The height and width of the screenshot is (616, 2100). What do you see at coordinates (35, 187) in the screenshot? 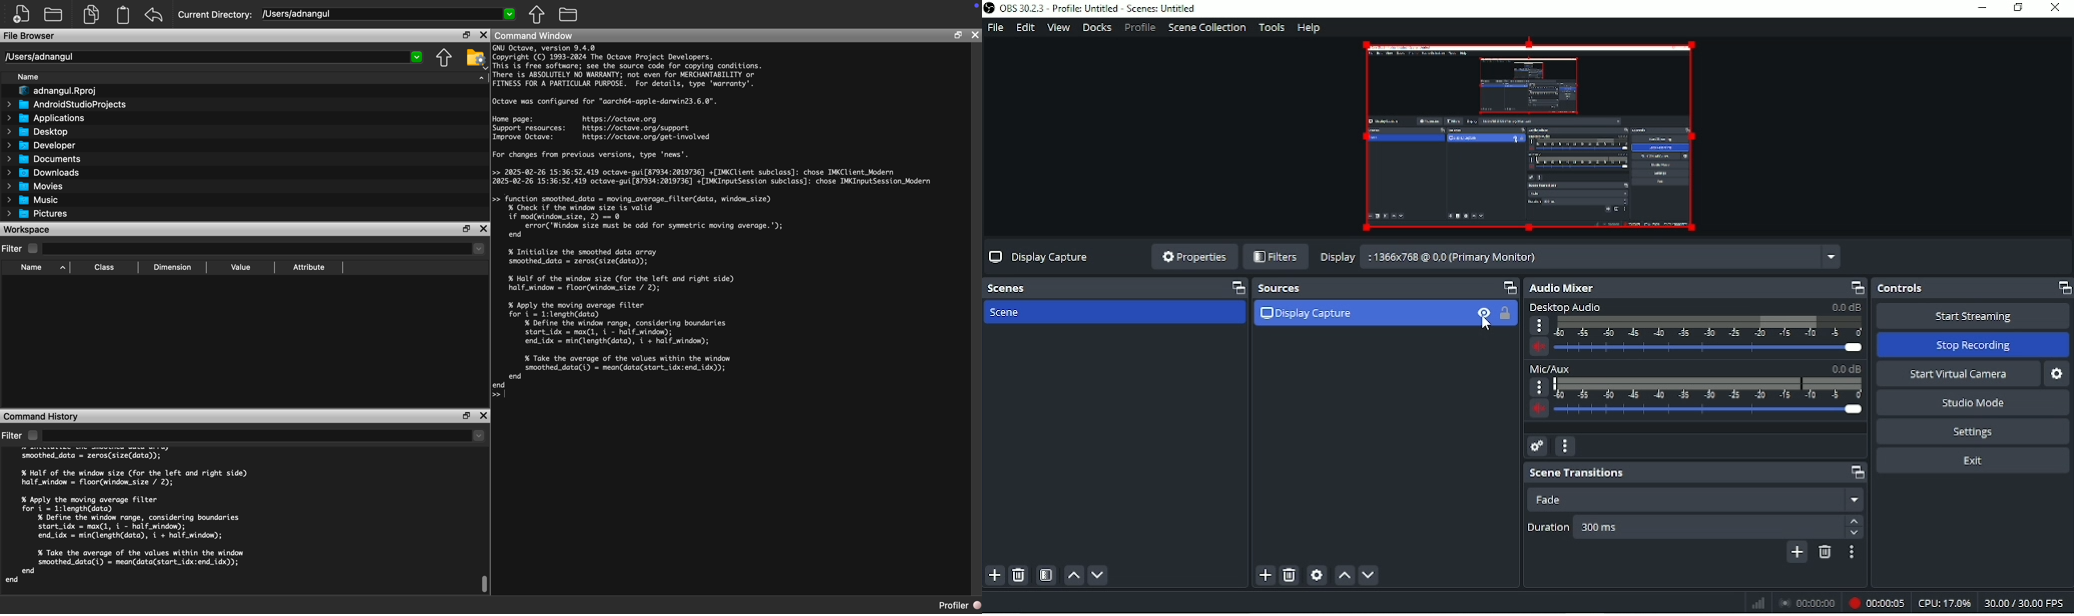
I see `Movies` at bounding box center [35, 187].